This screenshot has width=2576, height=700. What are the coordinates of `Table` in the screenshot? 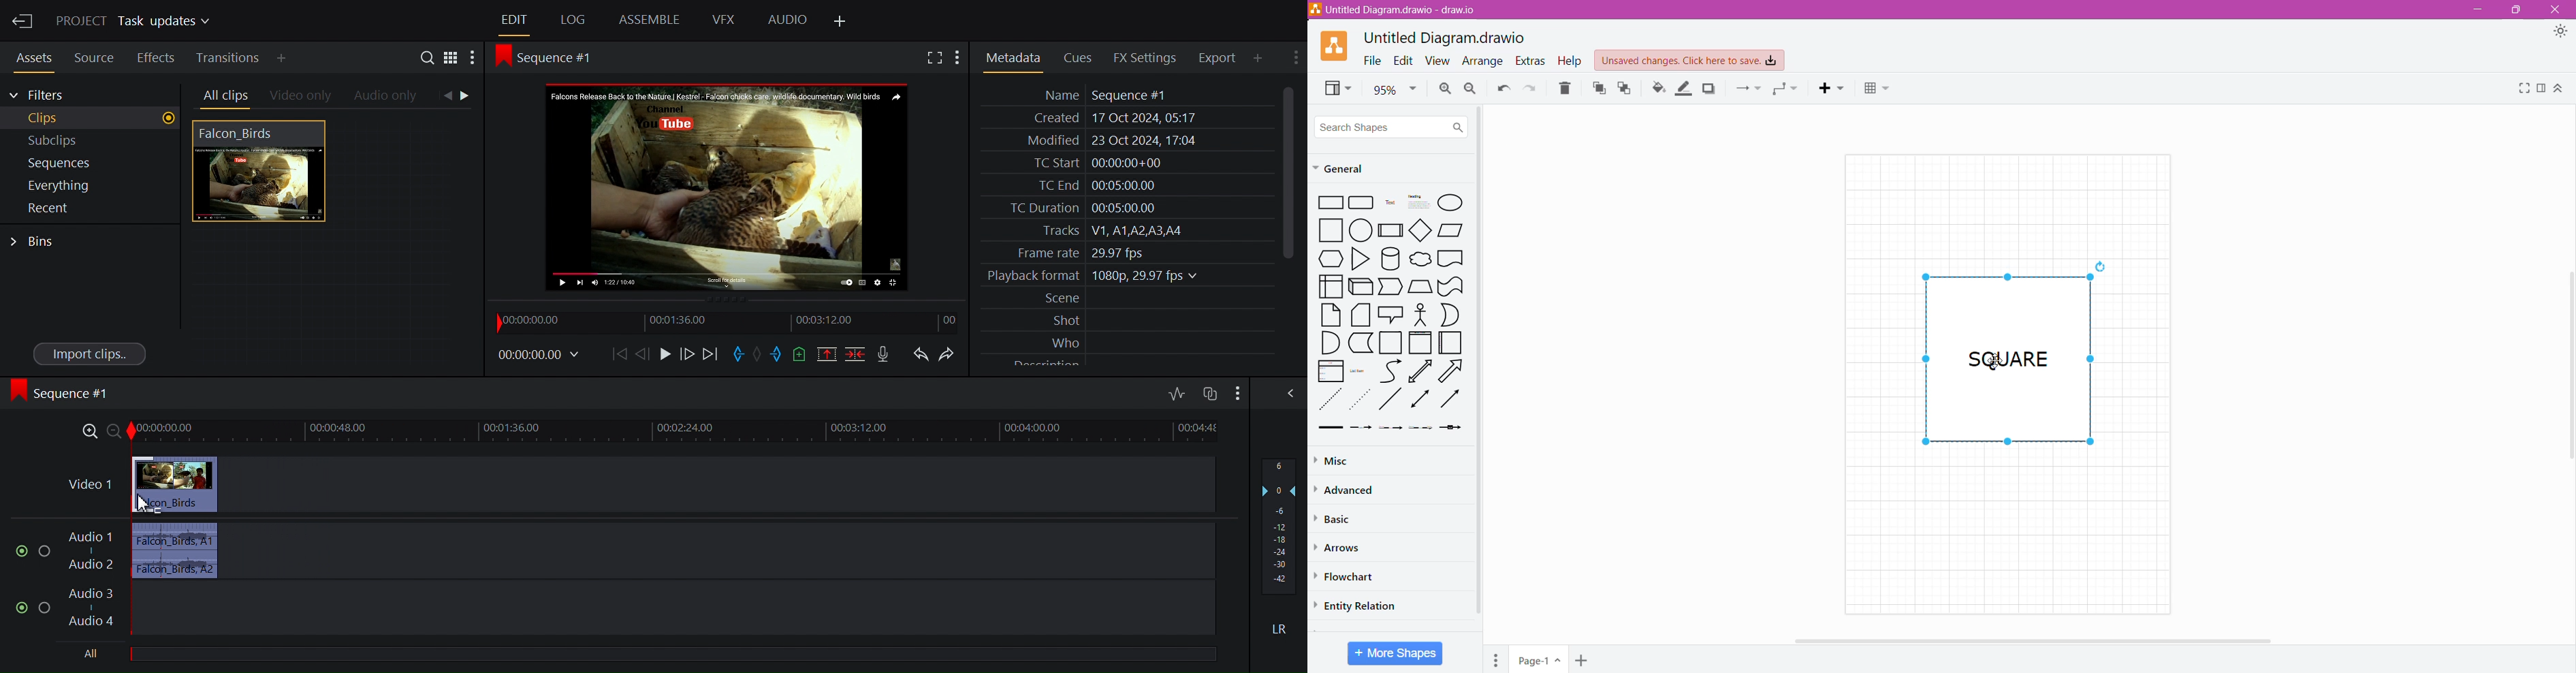 It's located at (1880, 89).